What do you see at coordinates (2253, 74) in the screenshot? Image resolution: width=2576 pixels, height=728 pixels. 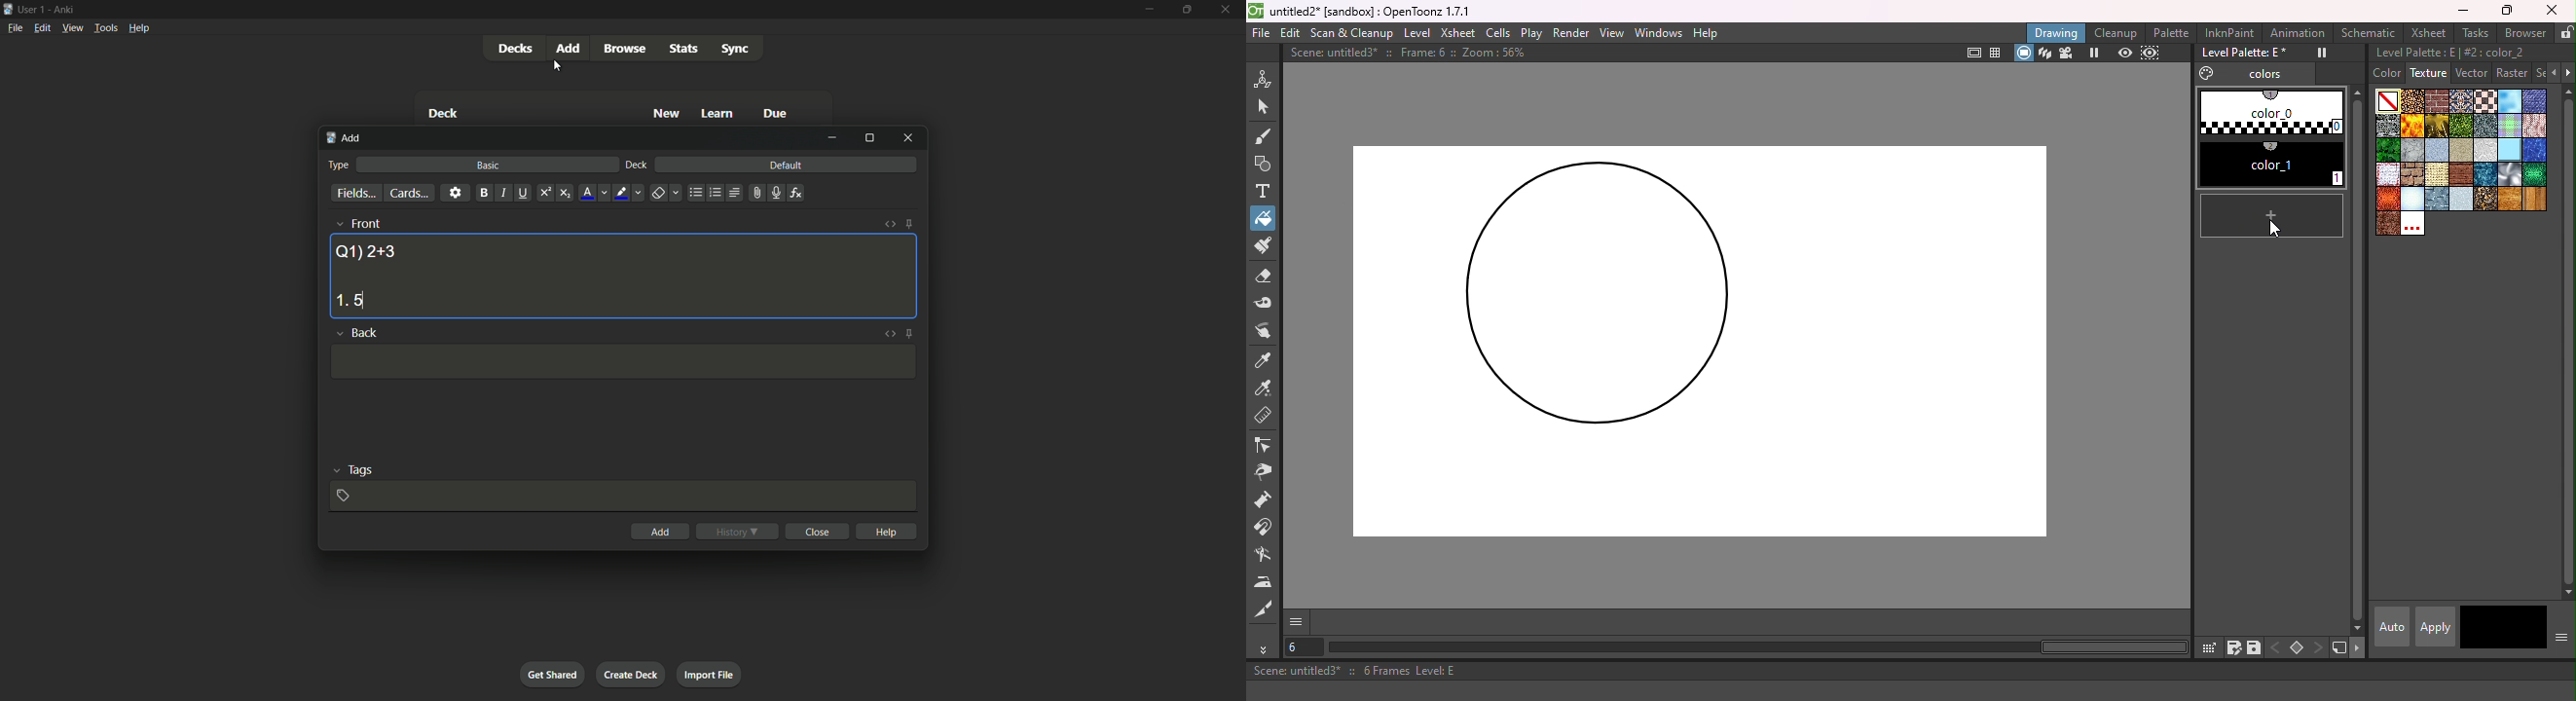 I see `Colors` at bounding box center [2253, 74].